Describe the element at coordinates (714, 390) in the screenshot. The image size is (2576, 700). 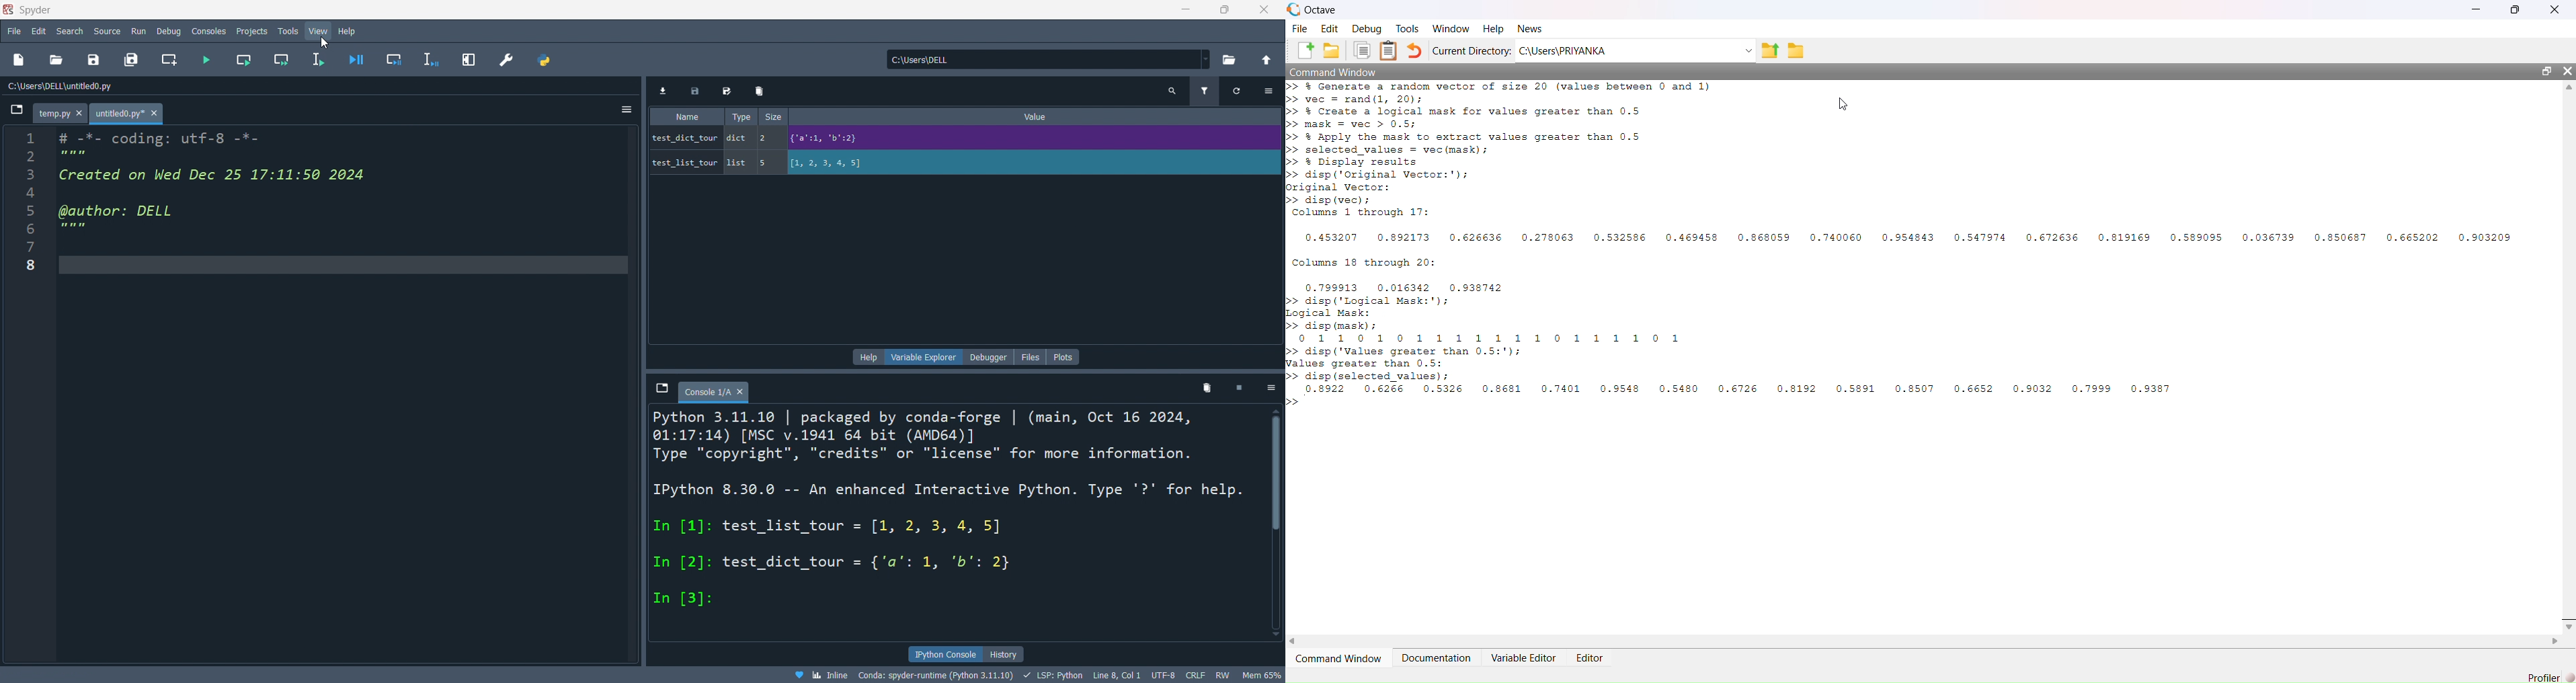
I see `tab - Console 1/A` at that location.